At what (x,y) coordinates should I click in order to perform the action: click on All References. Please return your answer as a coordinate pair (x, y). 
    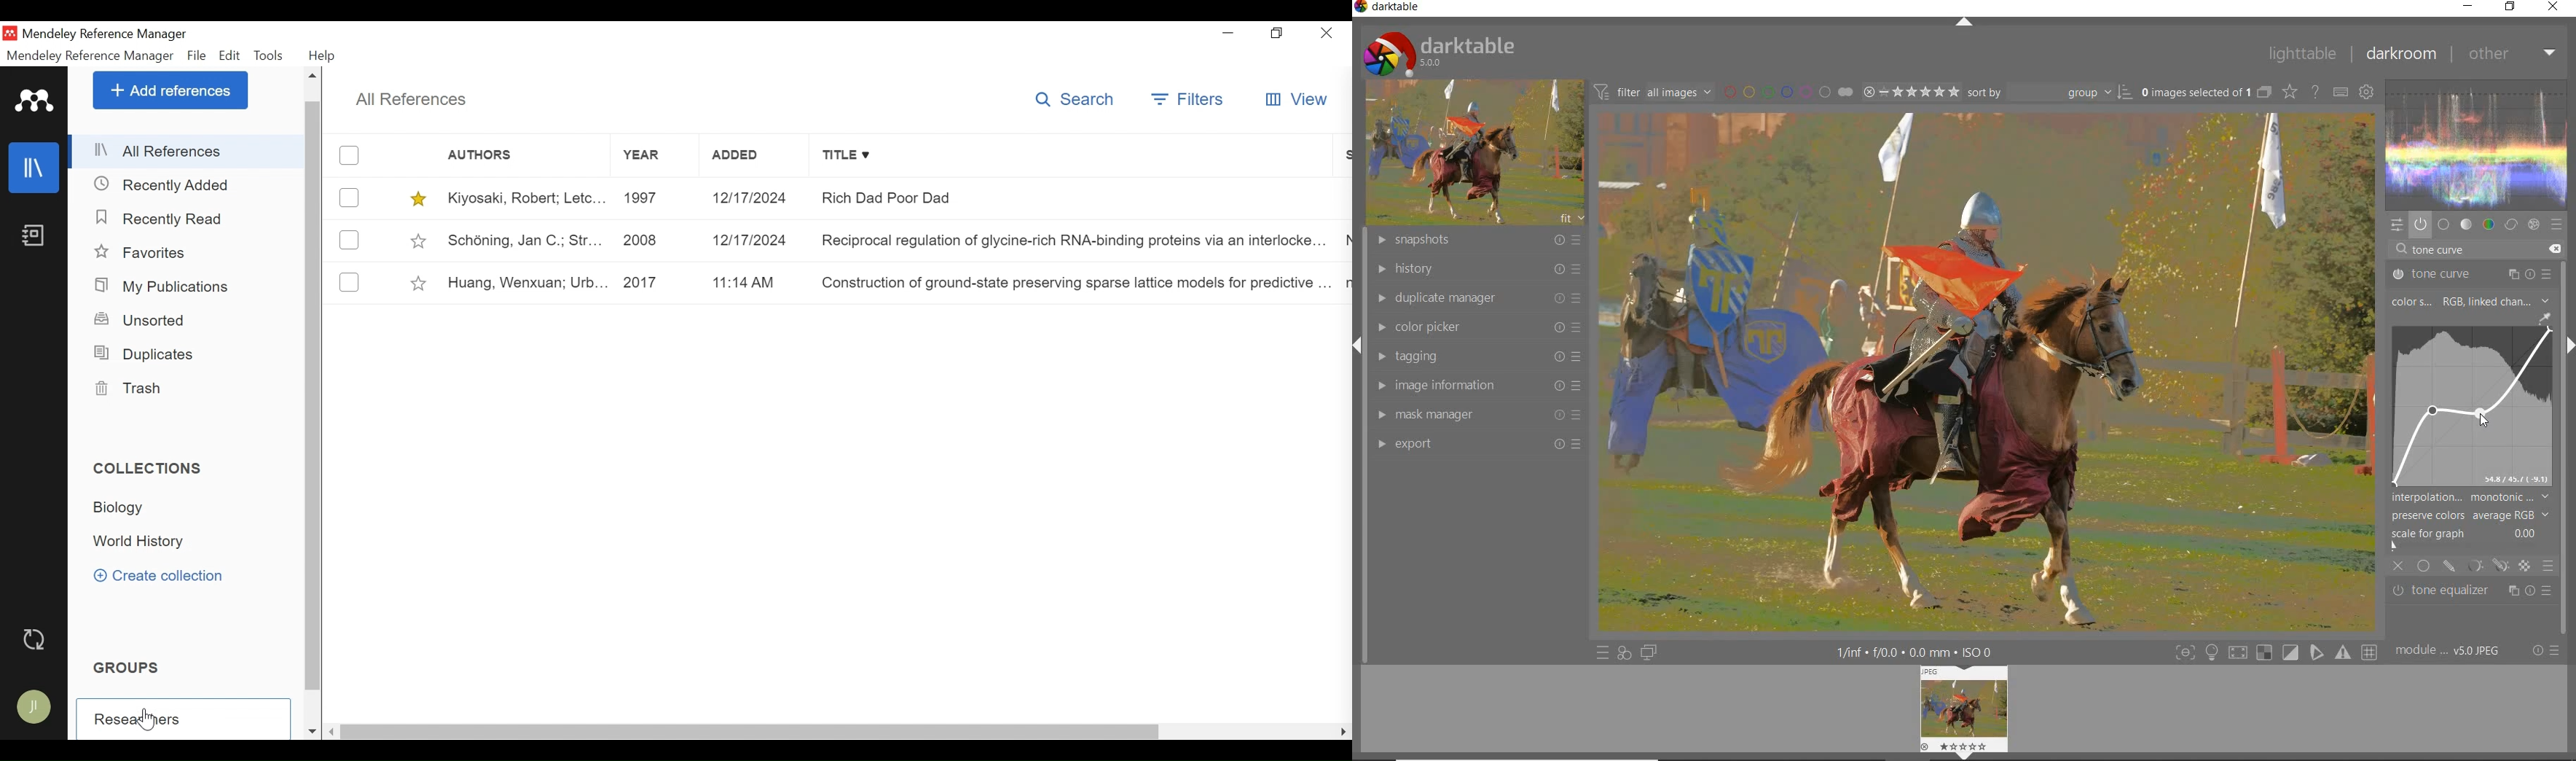
    Looking at the image, I should click on (188, 151).